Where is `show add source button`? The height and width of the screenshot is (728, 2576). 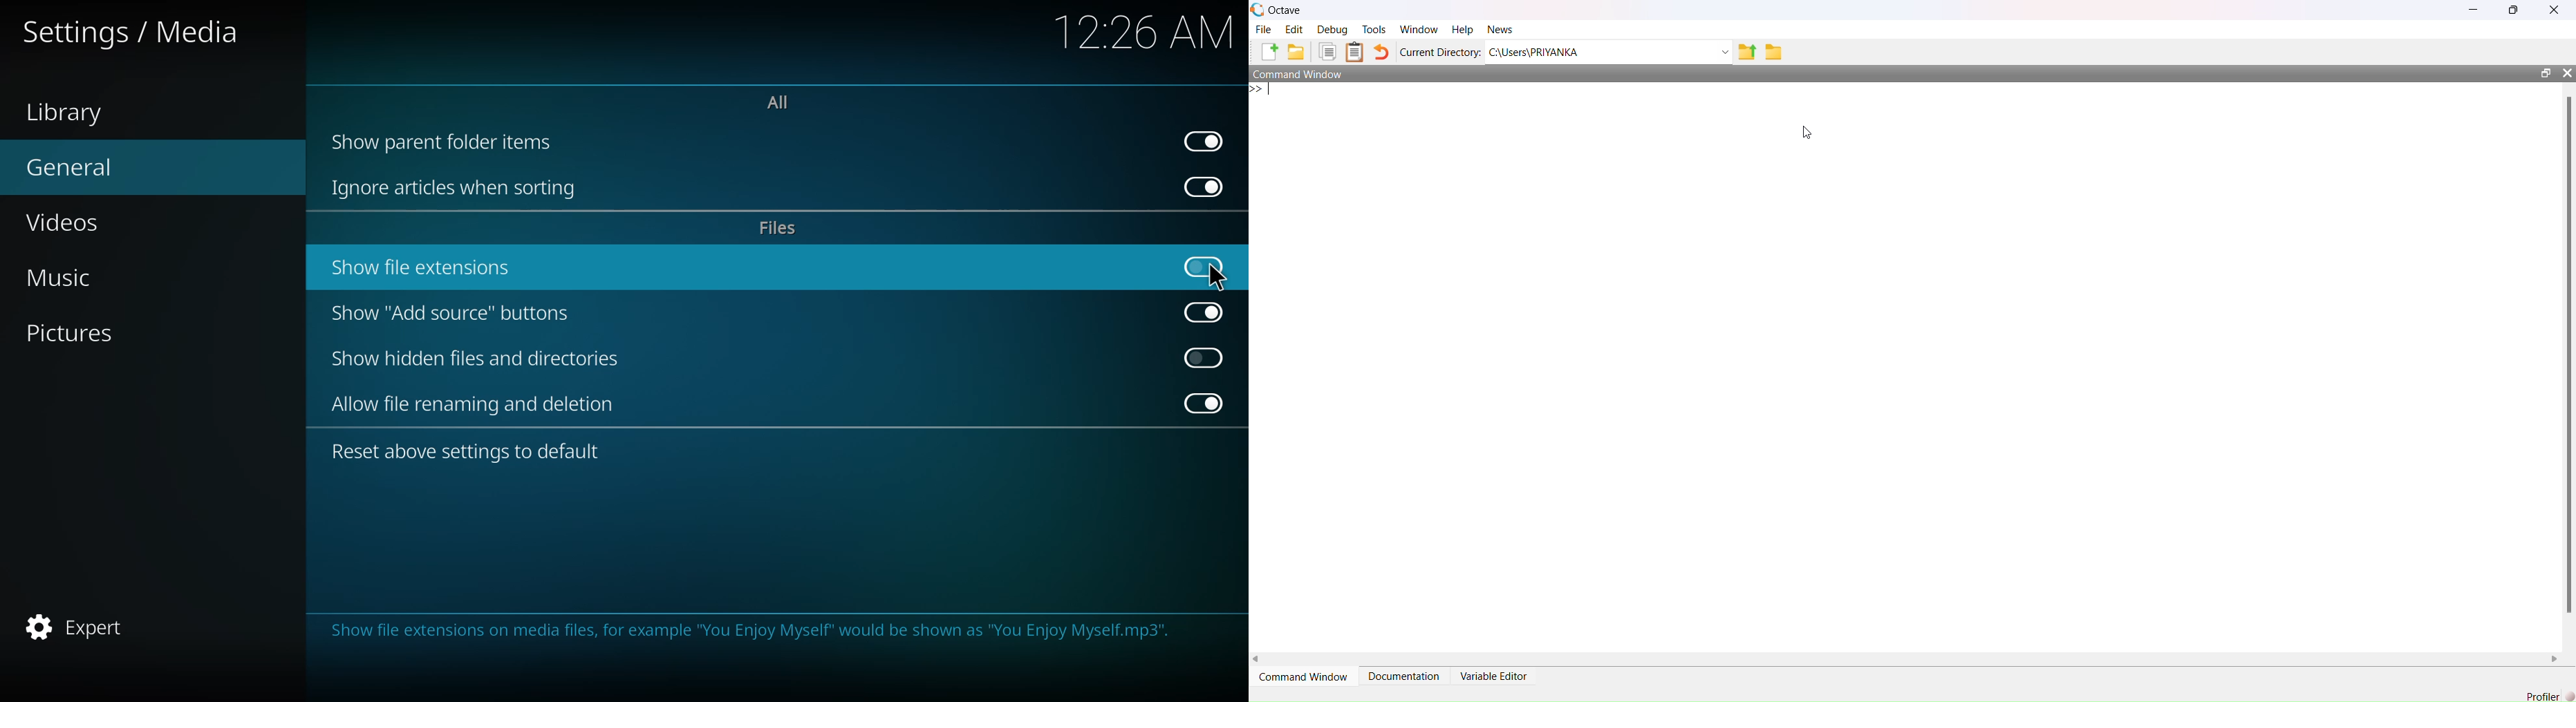
show add source button is located at coordinates (451, 313).